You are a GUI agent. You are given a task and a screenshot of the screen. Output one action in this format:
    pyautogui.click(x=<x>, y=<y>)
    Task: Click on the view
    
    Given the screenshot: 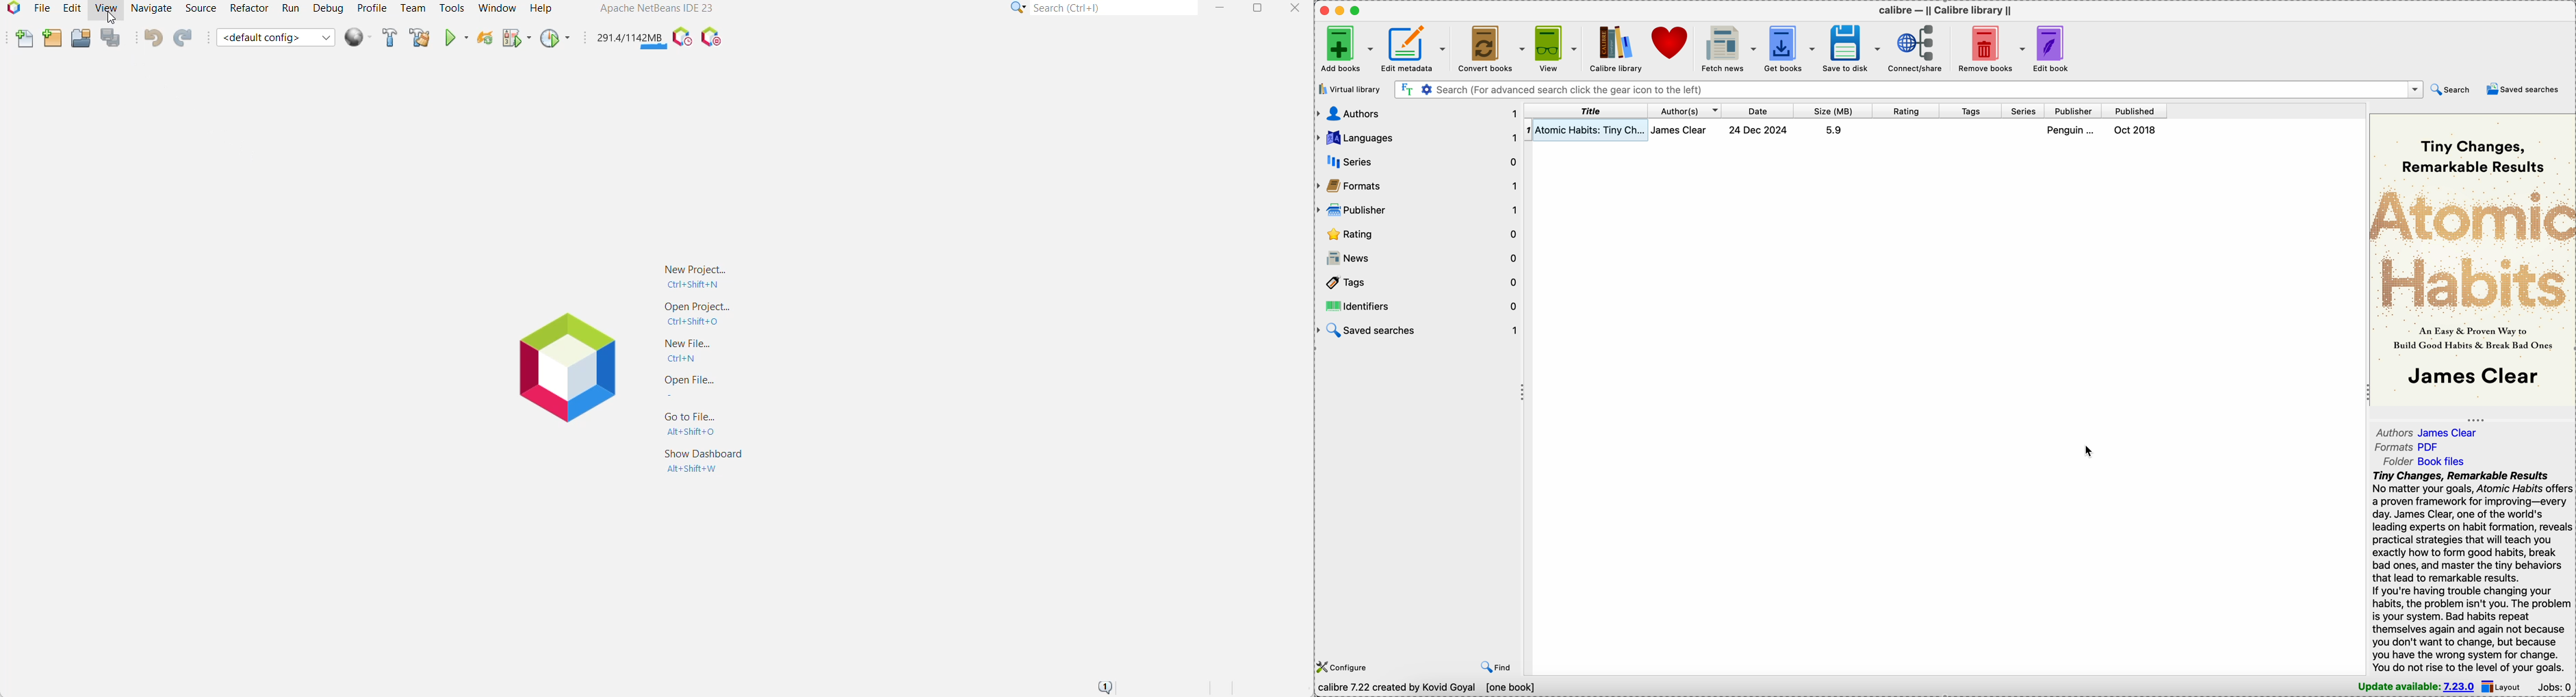 What is the action you would take?
    pyautogui.click(x=1555, y=47)
    